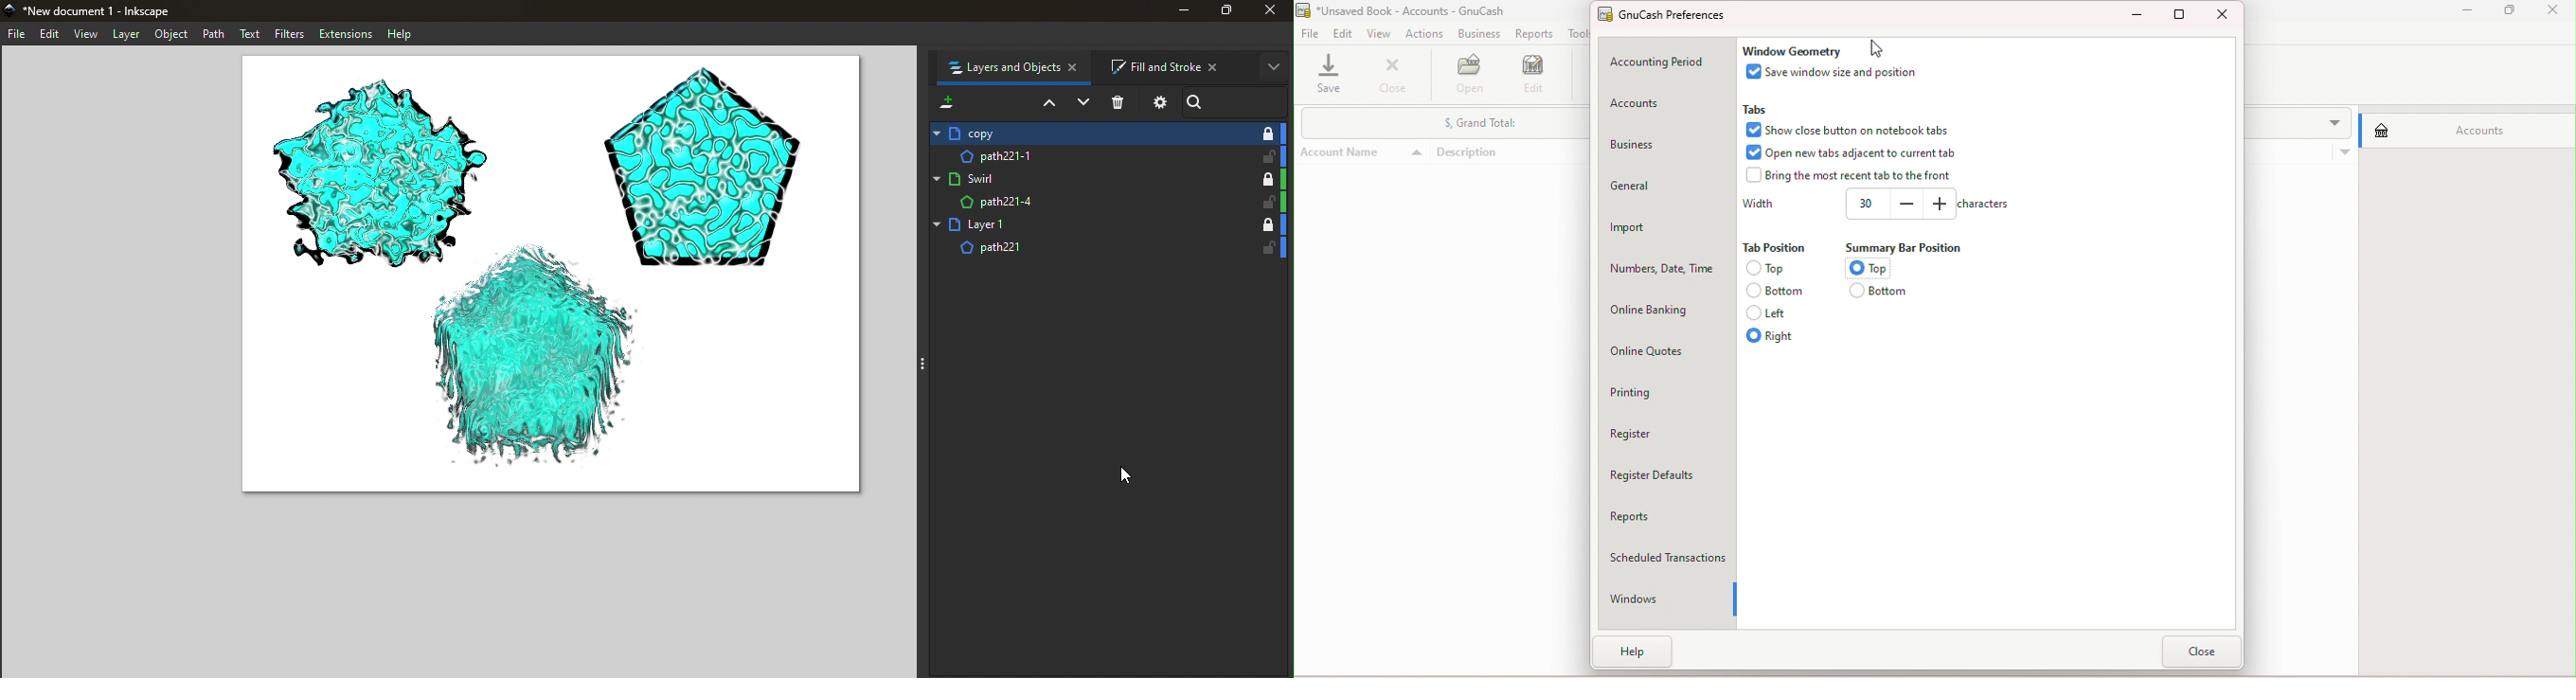 The height and width of the screenshot is (700, 2576). I want to click on Characters, so click(1988, 207).